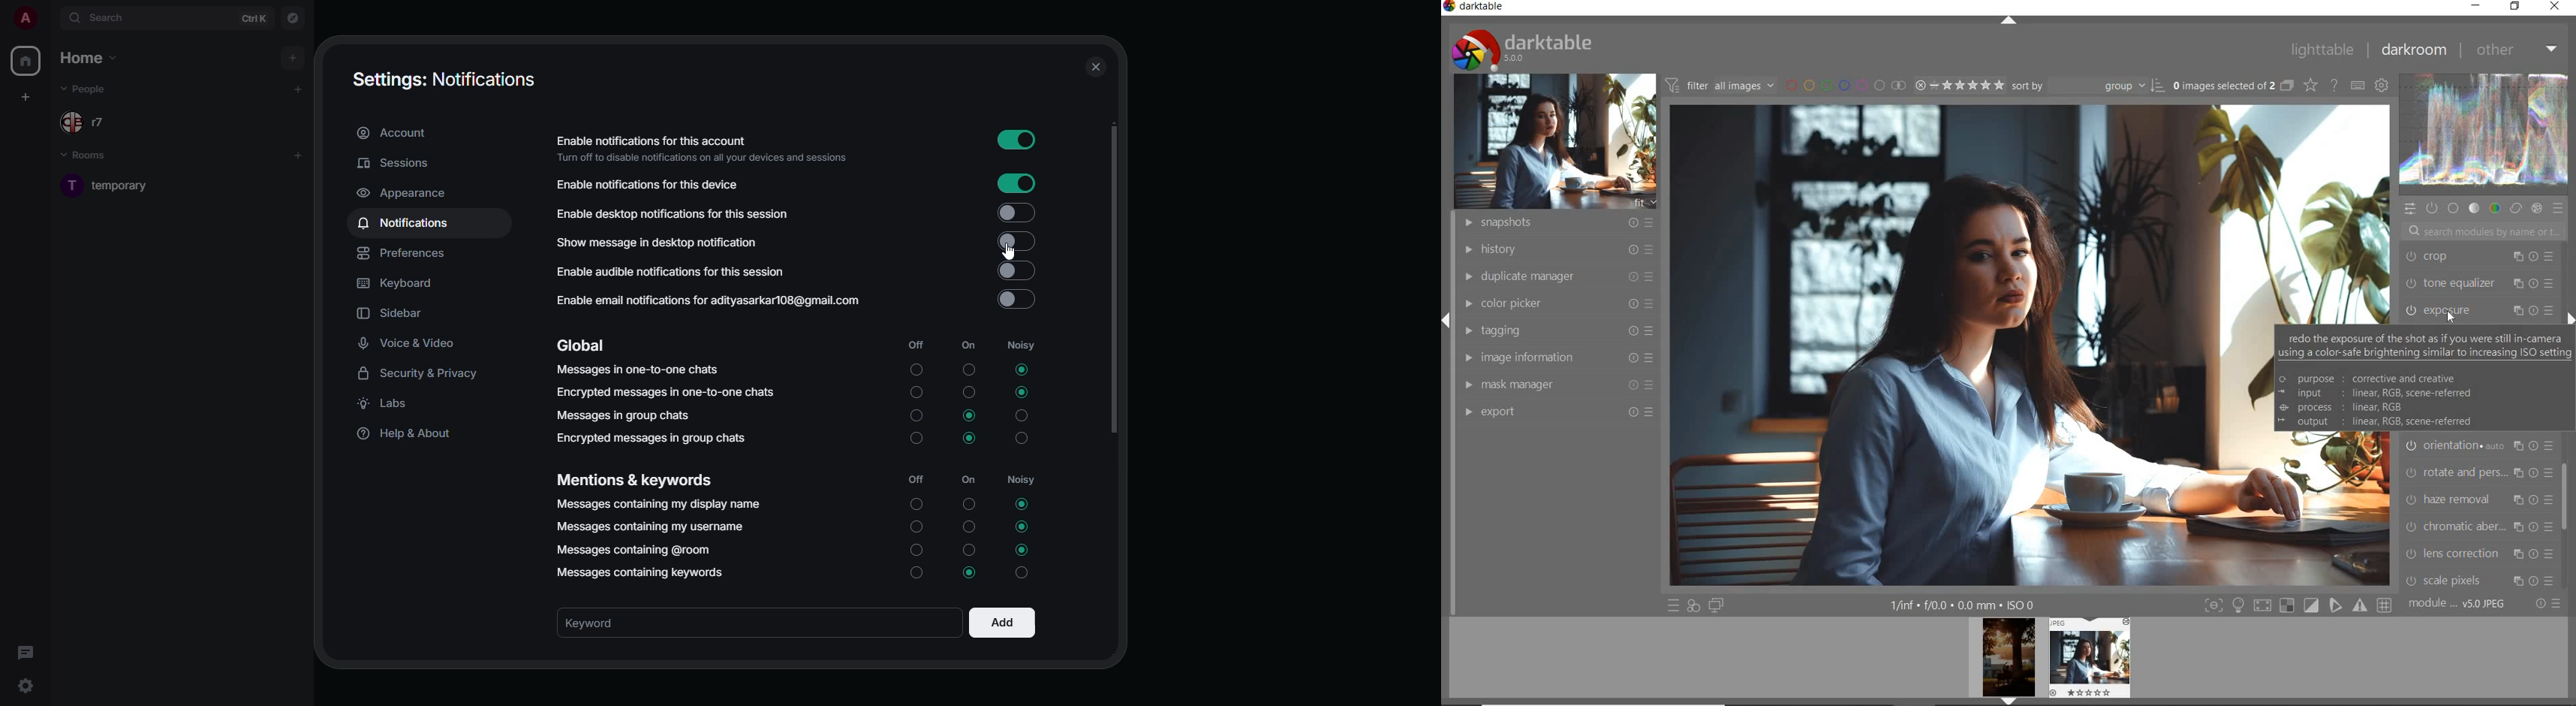  I want to click on close, so click(1099, 67).